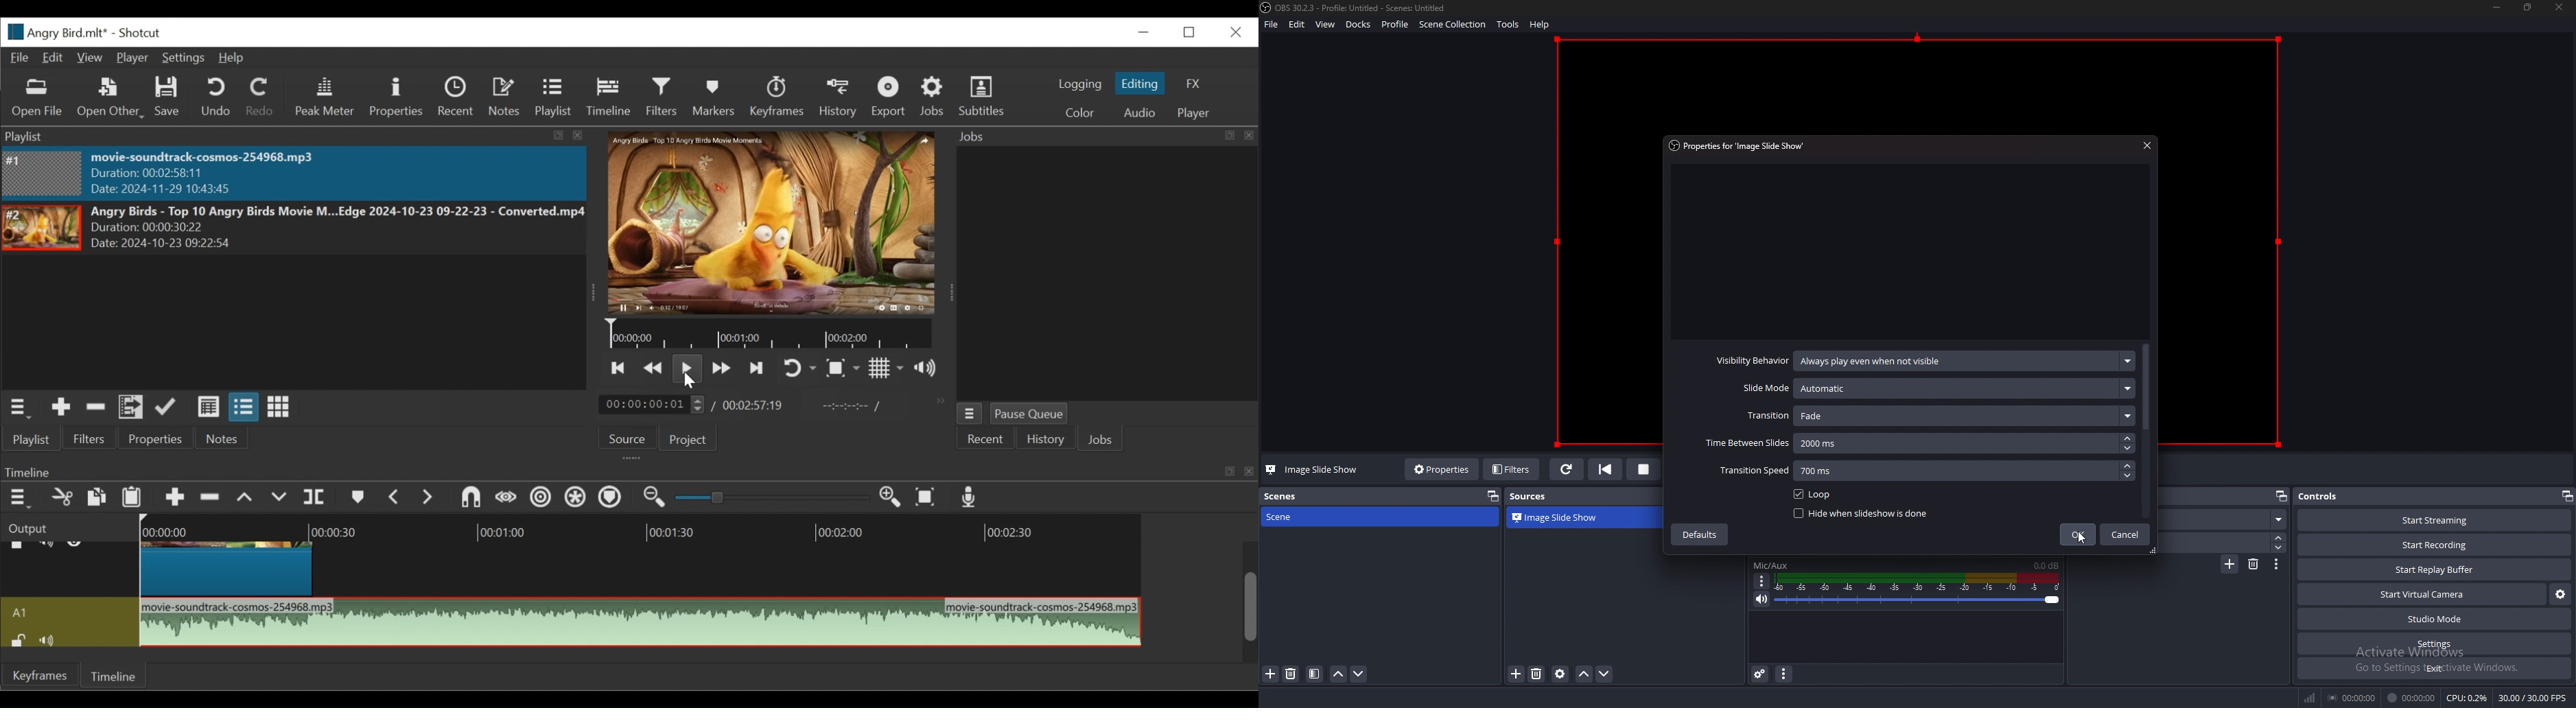  What do you see at coordinates (887, 369) in the screenshot?
I see `Toggle display grid on the player` at bounding box center [887, 369].